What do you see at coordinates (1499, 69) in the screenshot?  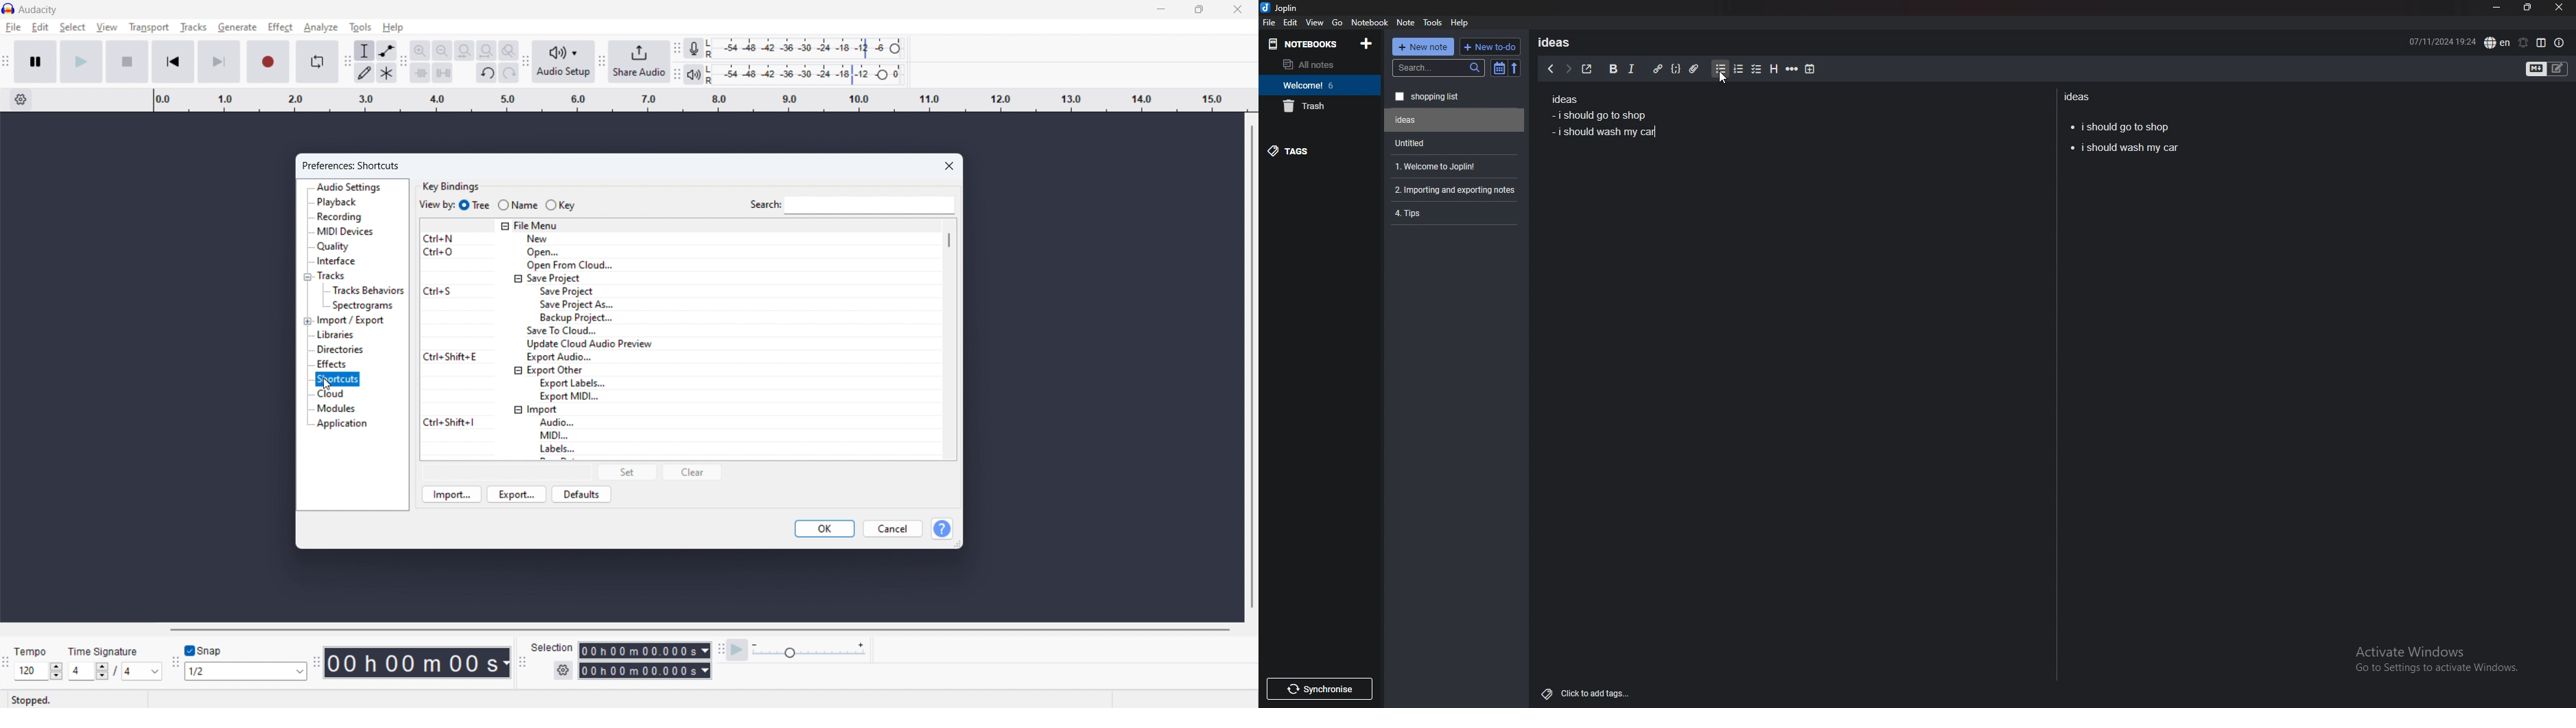 I see `toggle sort order` at bounding box center [1499, 69].